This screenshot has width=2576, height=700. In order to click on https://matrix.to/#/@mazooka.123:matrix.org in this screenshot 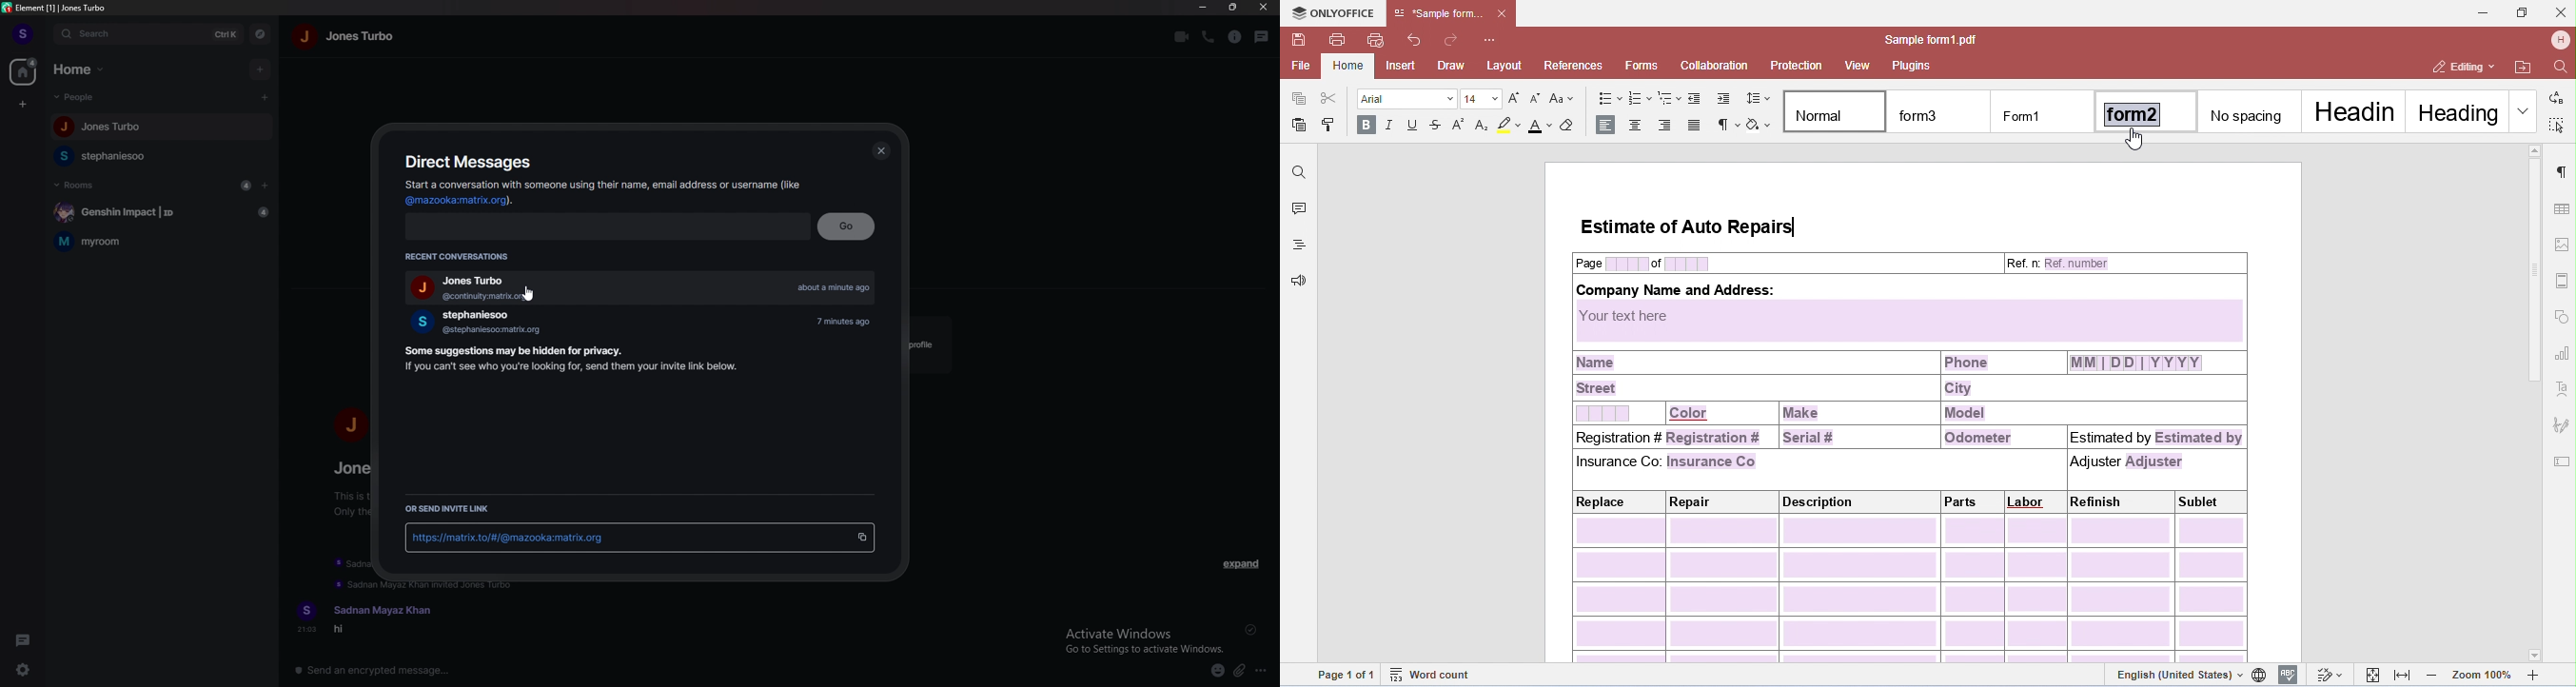, I will do `click(621, 539)`.